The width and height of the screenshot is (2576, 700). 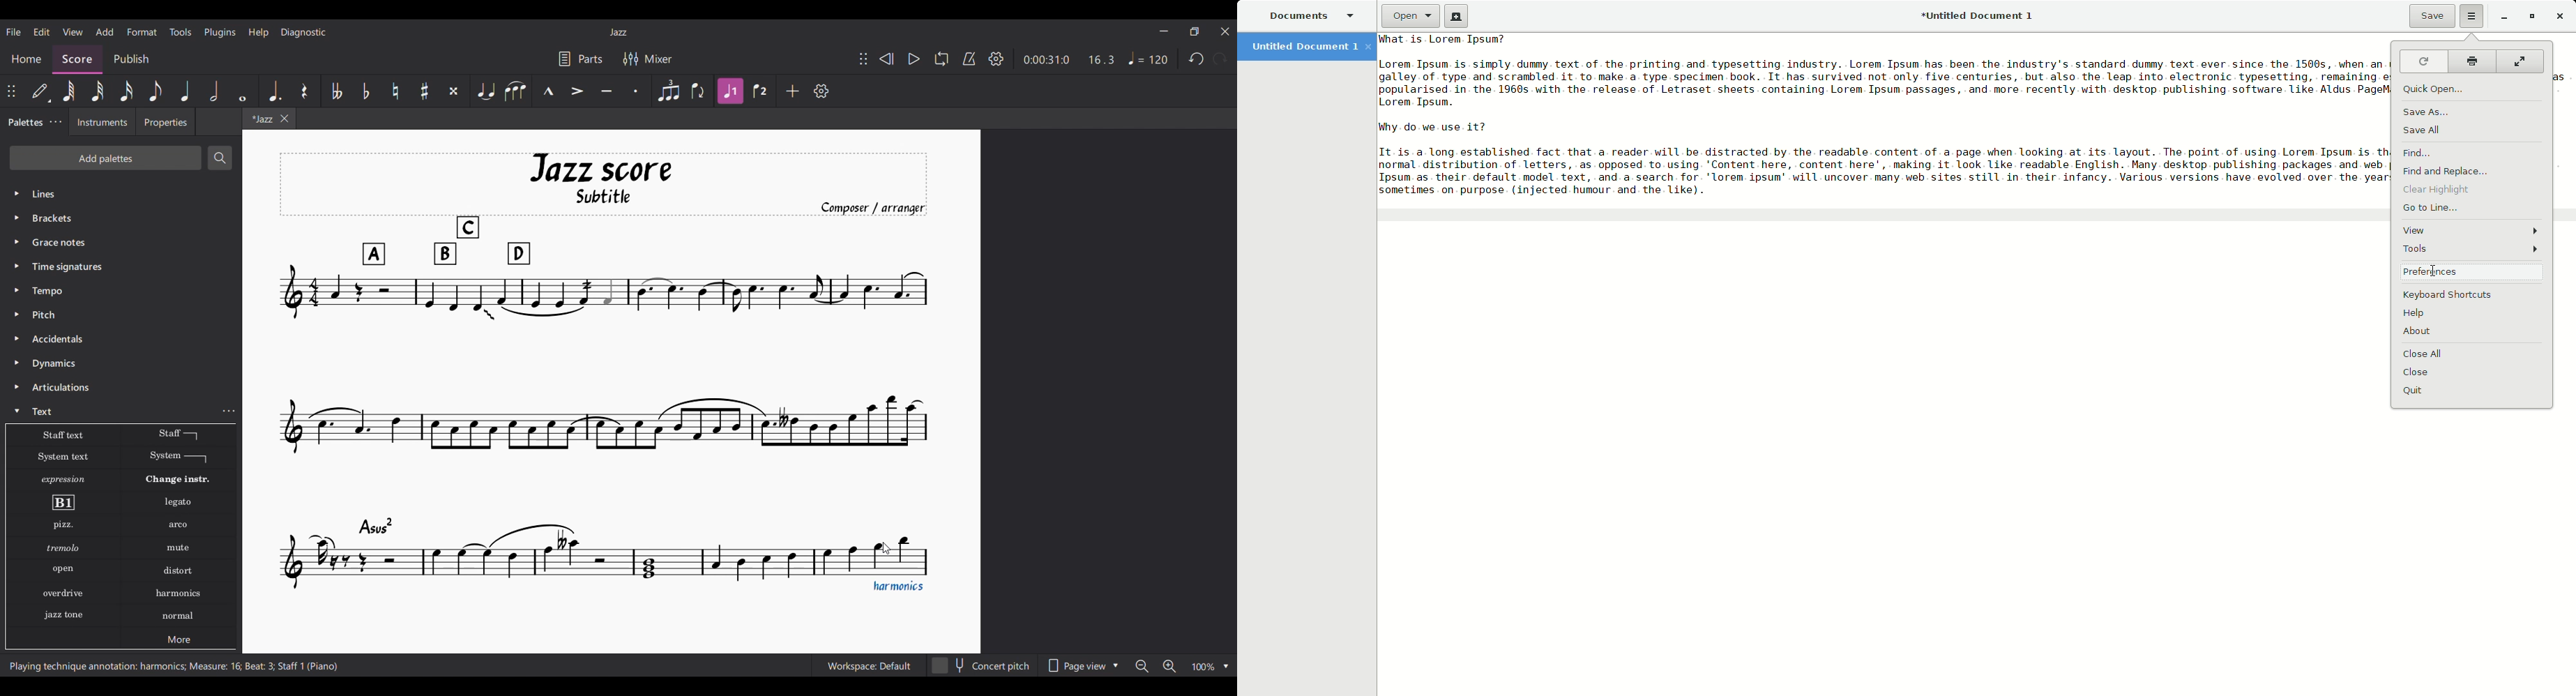 What do you see at coordinates (62, 526) in the screenshot?
I see `Pizz` at bounding box center [62, 526].